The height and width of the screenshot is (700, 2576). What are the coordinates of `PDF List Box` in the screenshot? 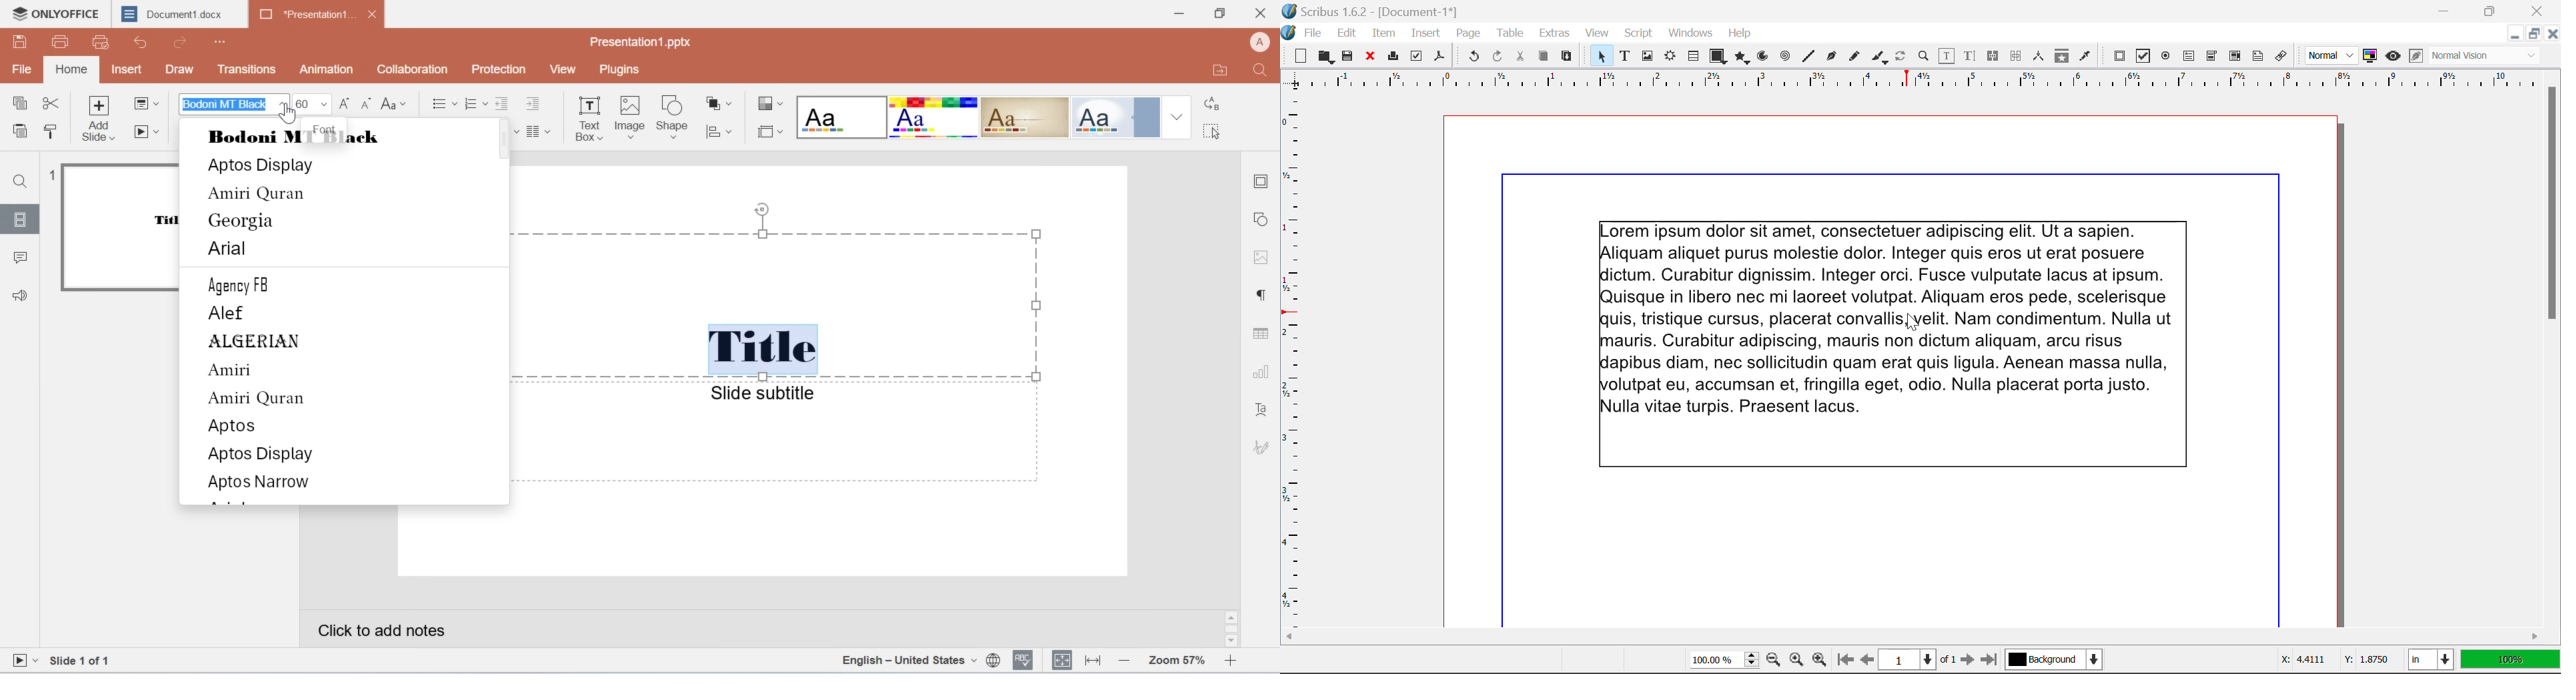 It's located at (2236, 56).